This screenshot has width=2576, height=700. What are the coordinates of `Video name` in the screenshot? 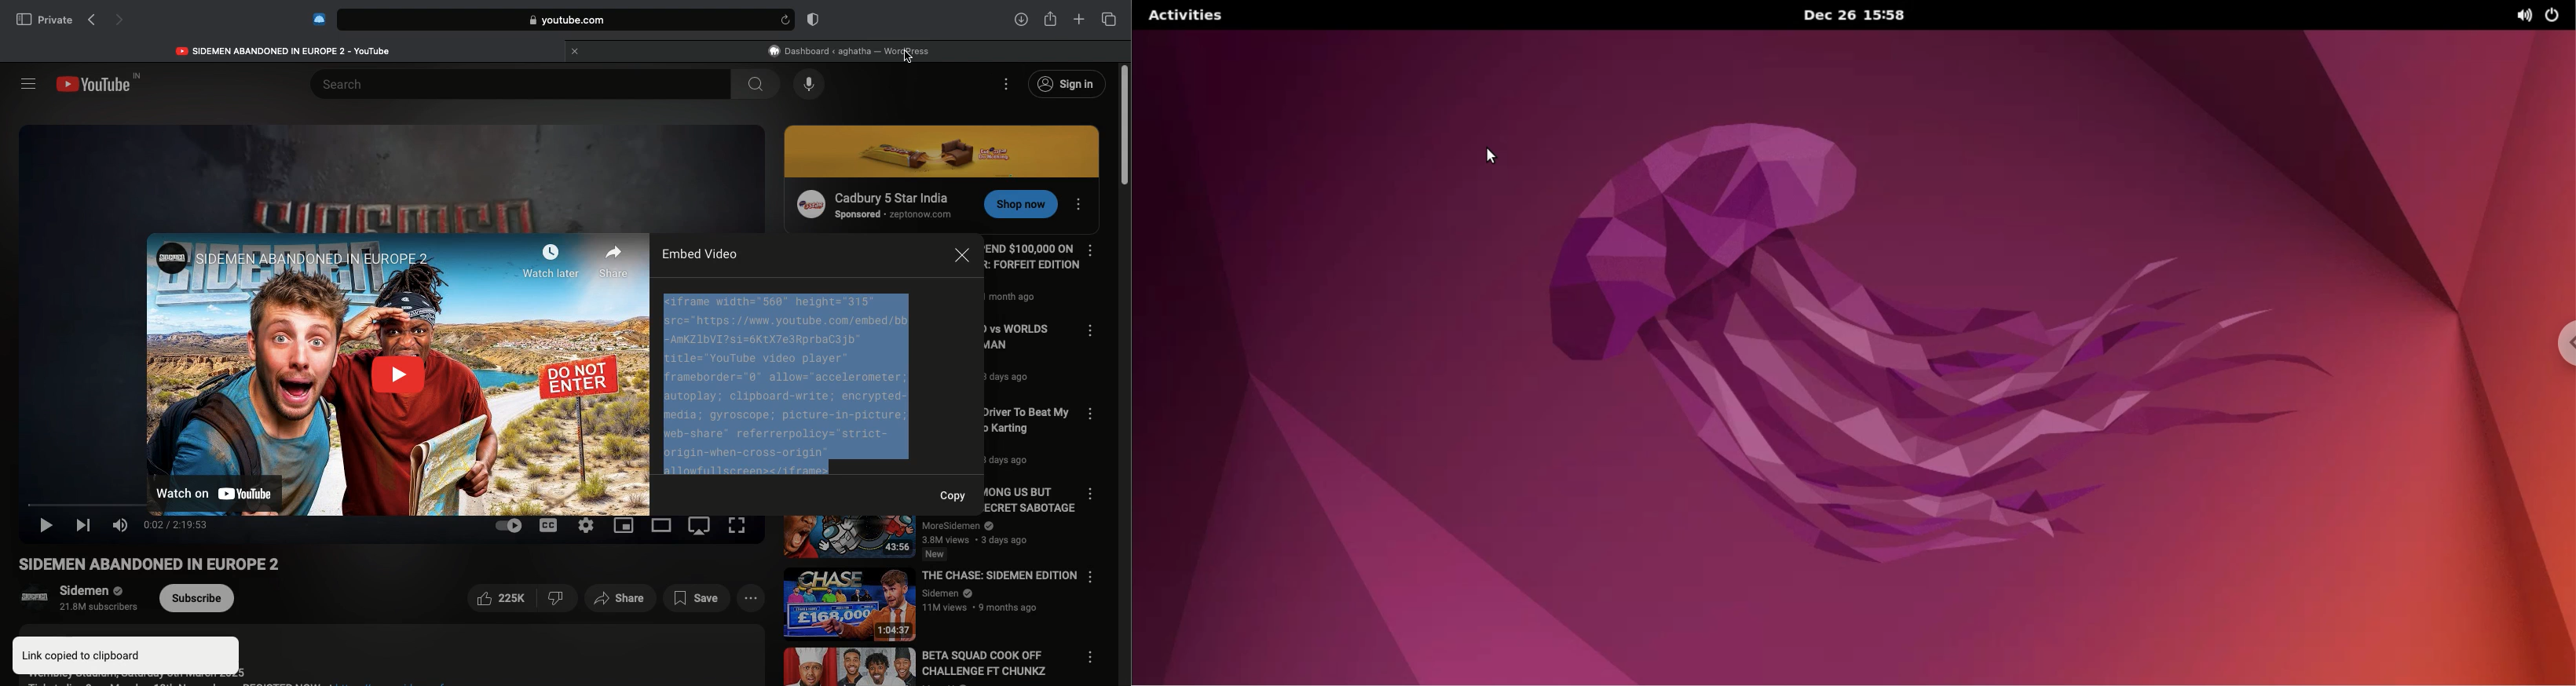 It's located at (924, 667).